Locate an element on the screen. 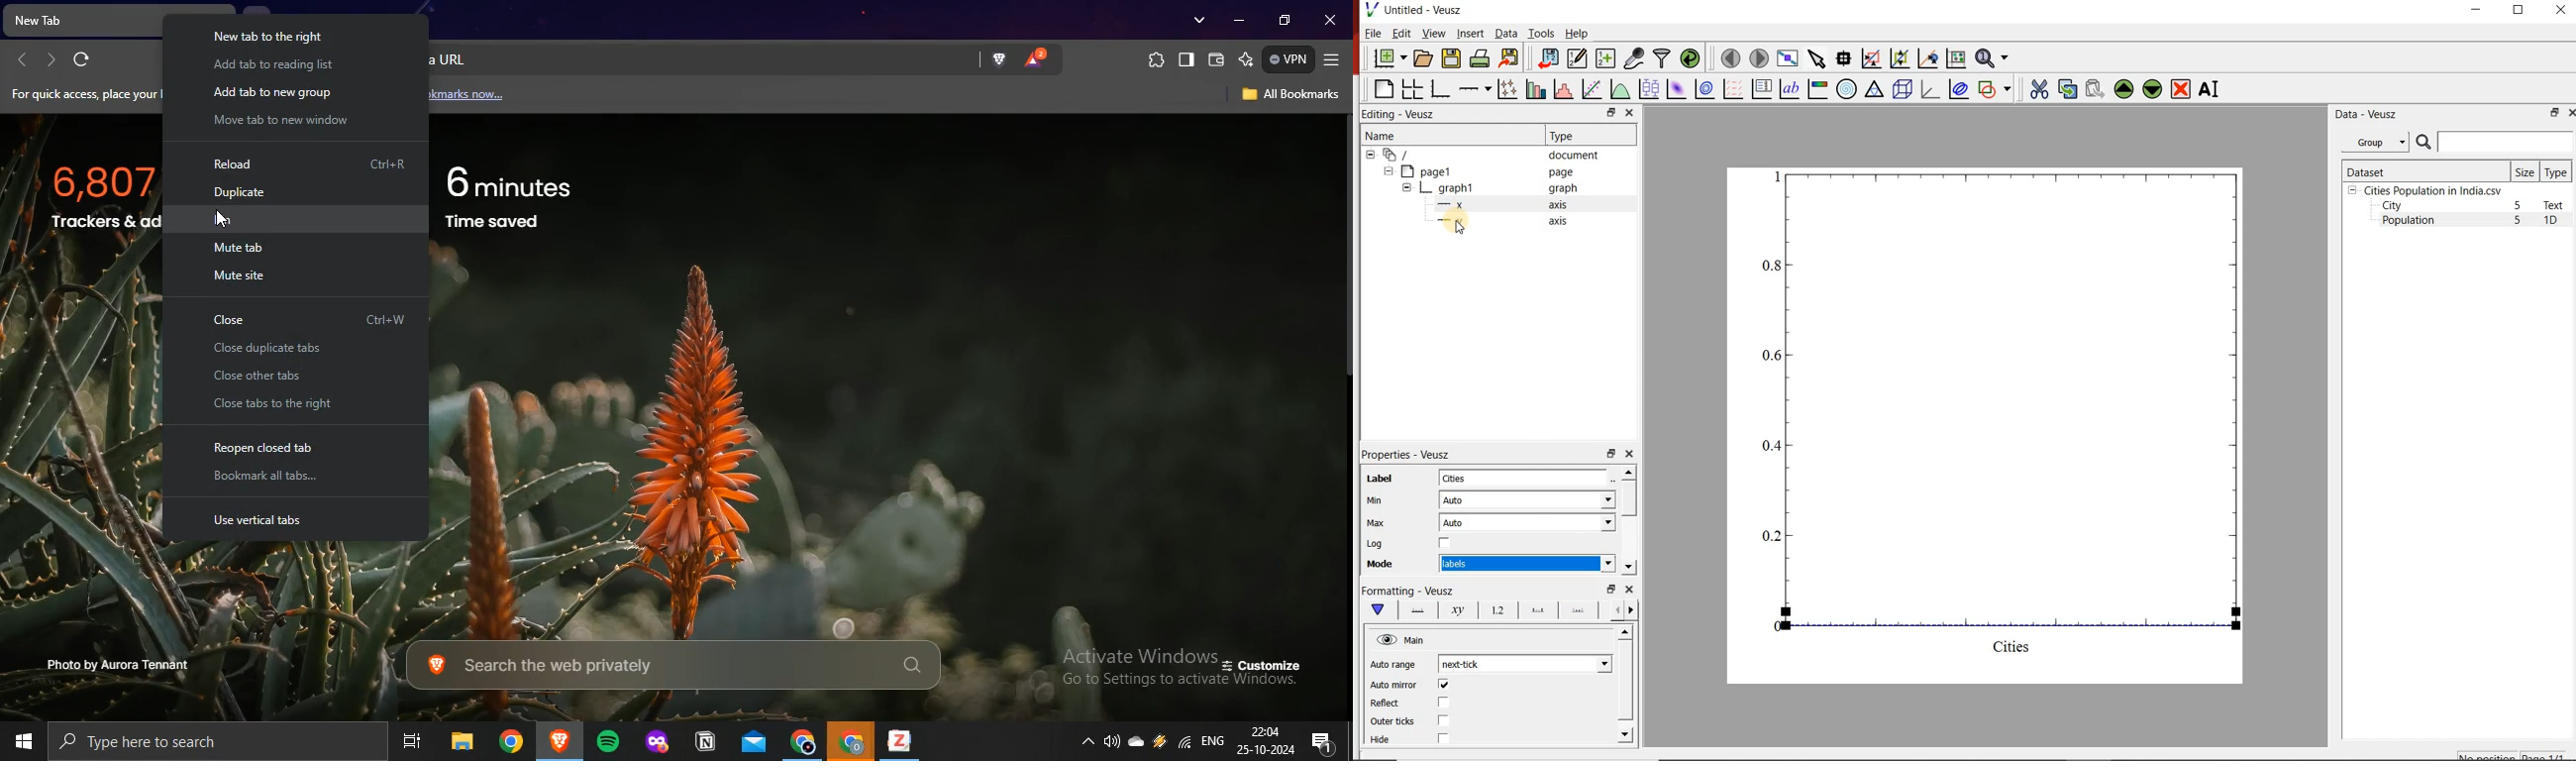 The height and width of the screenshot is (784, 2576). google chrome is located at coordinates (513, 742).